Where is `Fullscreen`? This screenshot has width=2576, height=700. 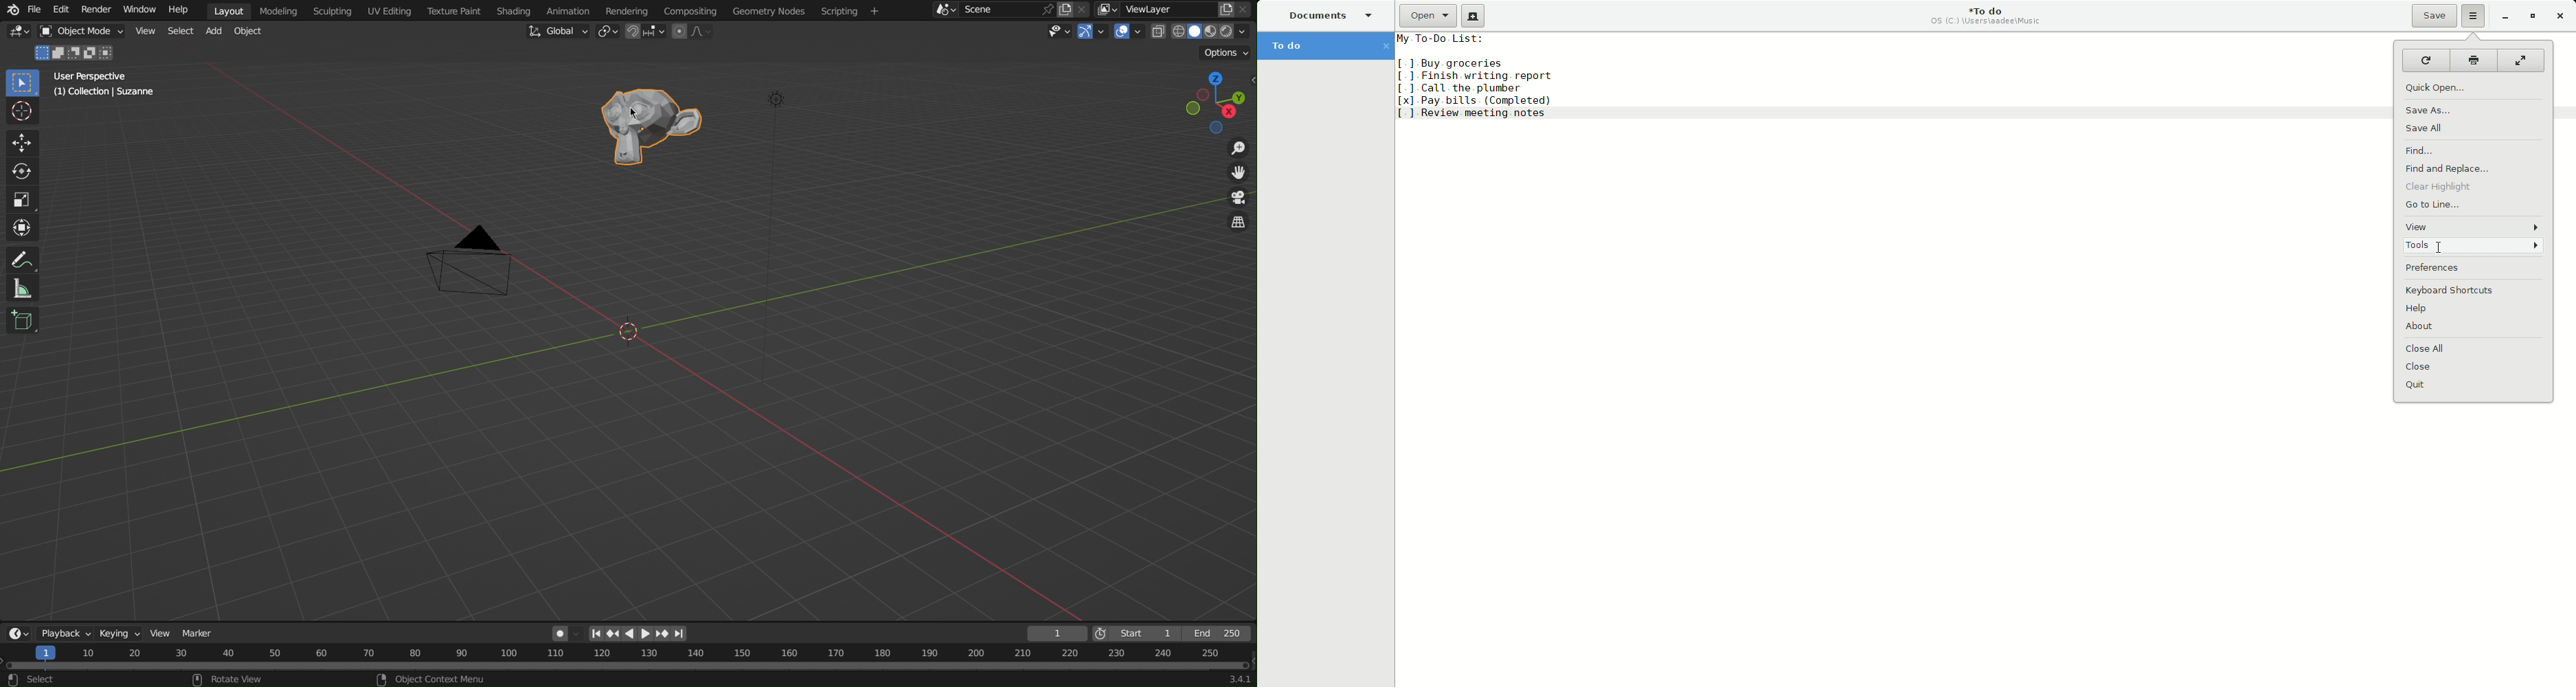 Fullscreen is located at coordinates (2522, 61).